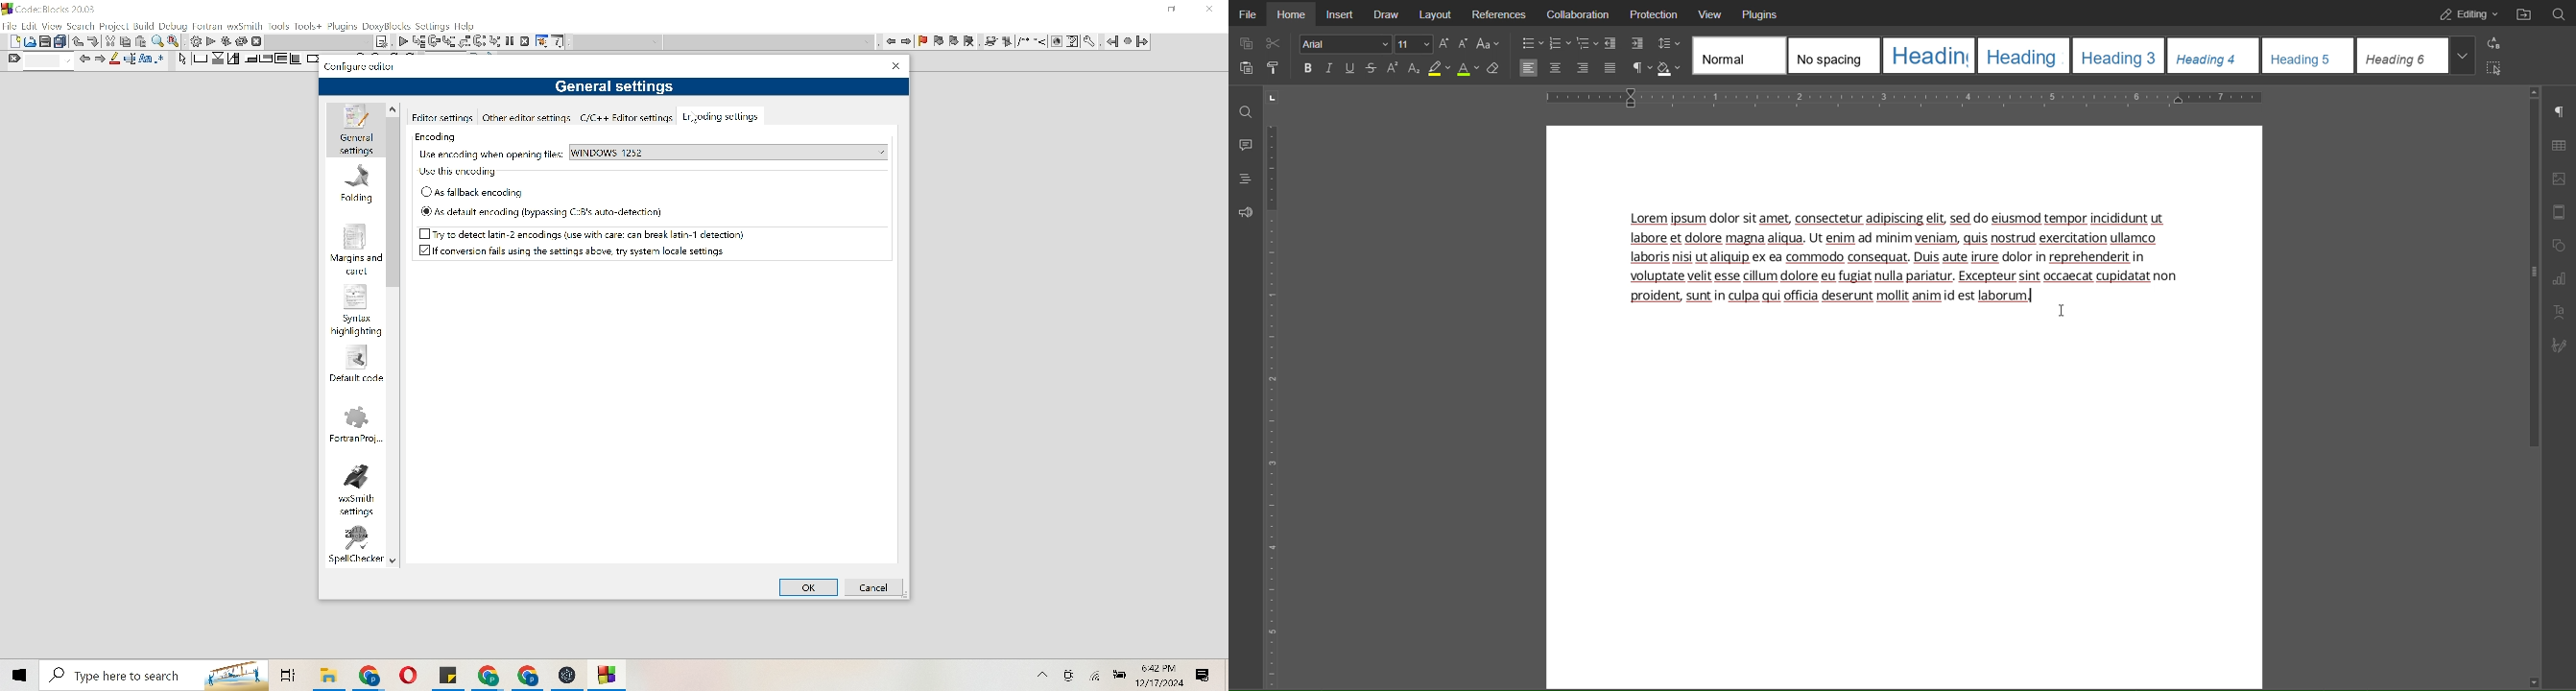 The height and width of the screenshot is (700, 2576). Describe the element at coordinates (1909, 97) in the screenshot. I see `Horizontal Ruler` at that location.